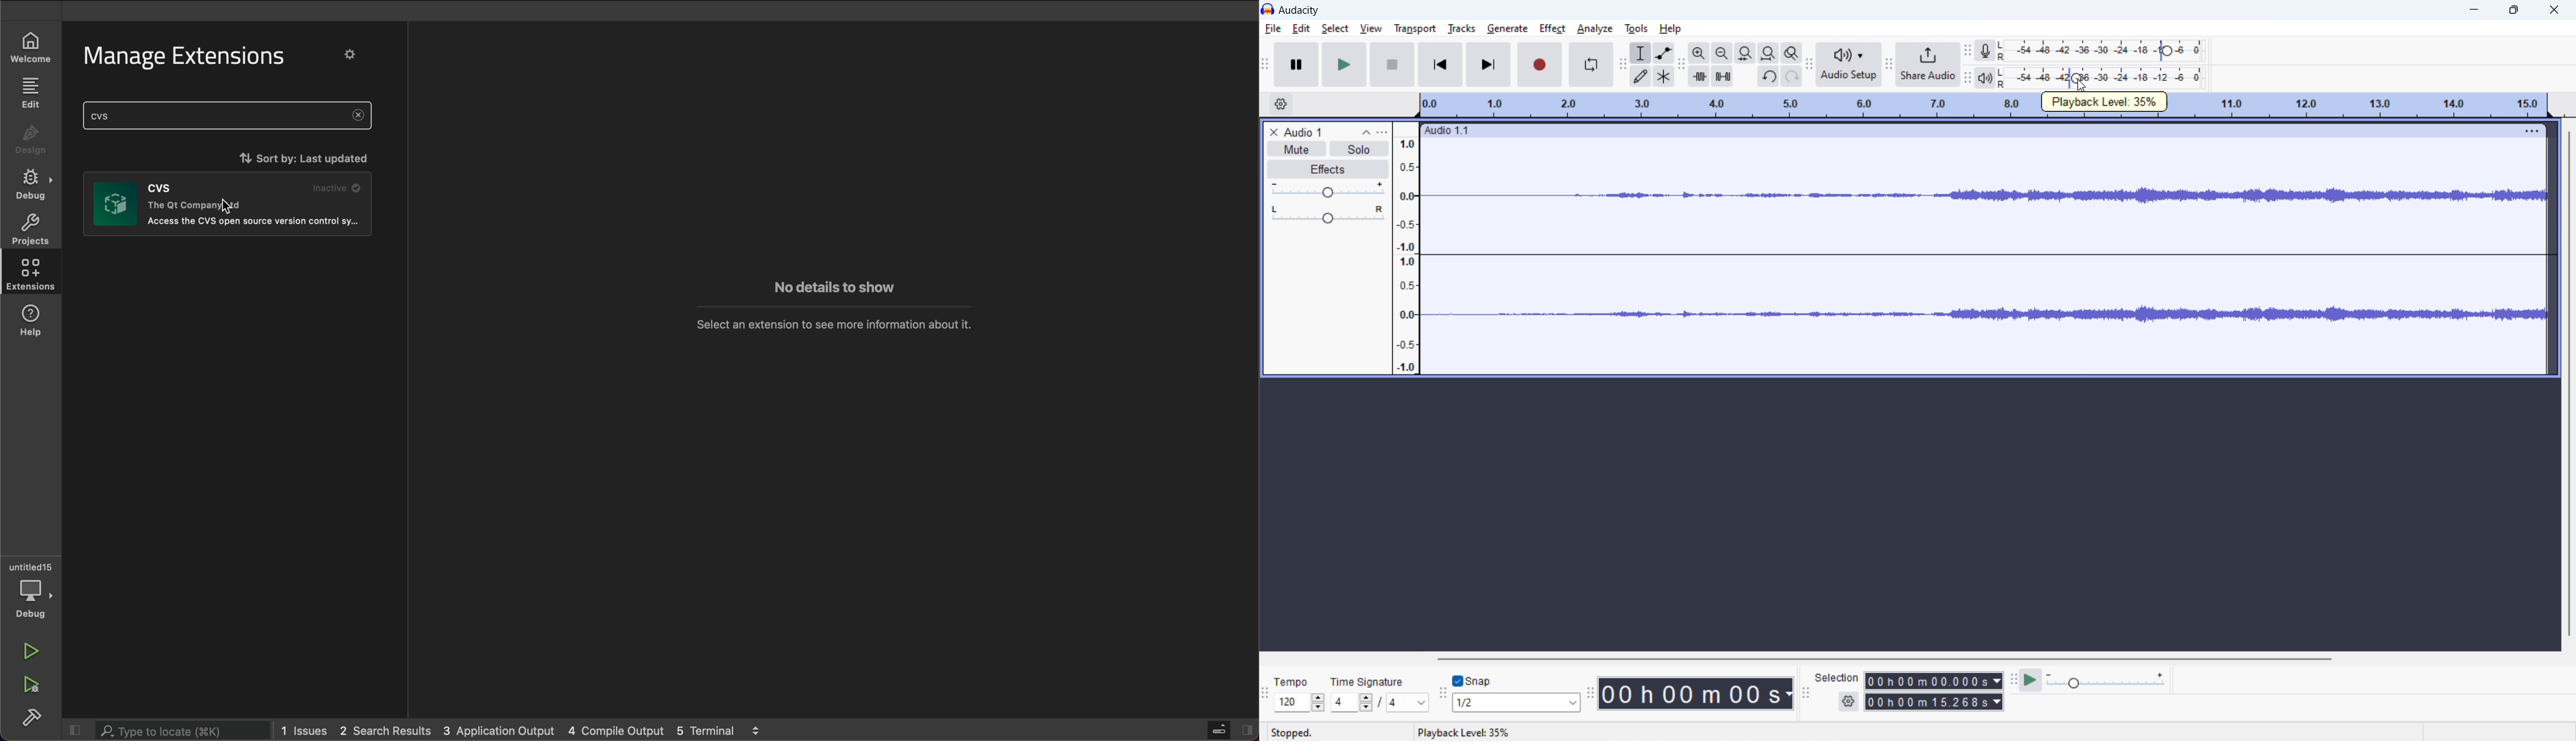  I want to click on amplitude, so click(1406, 249).